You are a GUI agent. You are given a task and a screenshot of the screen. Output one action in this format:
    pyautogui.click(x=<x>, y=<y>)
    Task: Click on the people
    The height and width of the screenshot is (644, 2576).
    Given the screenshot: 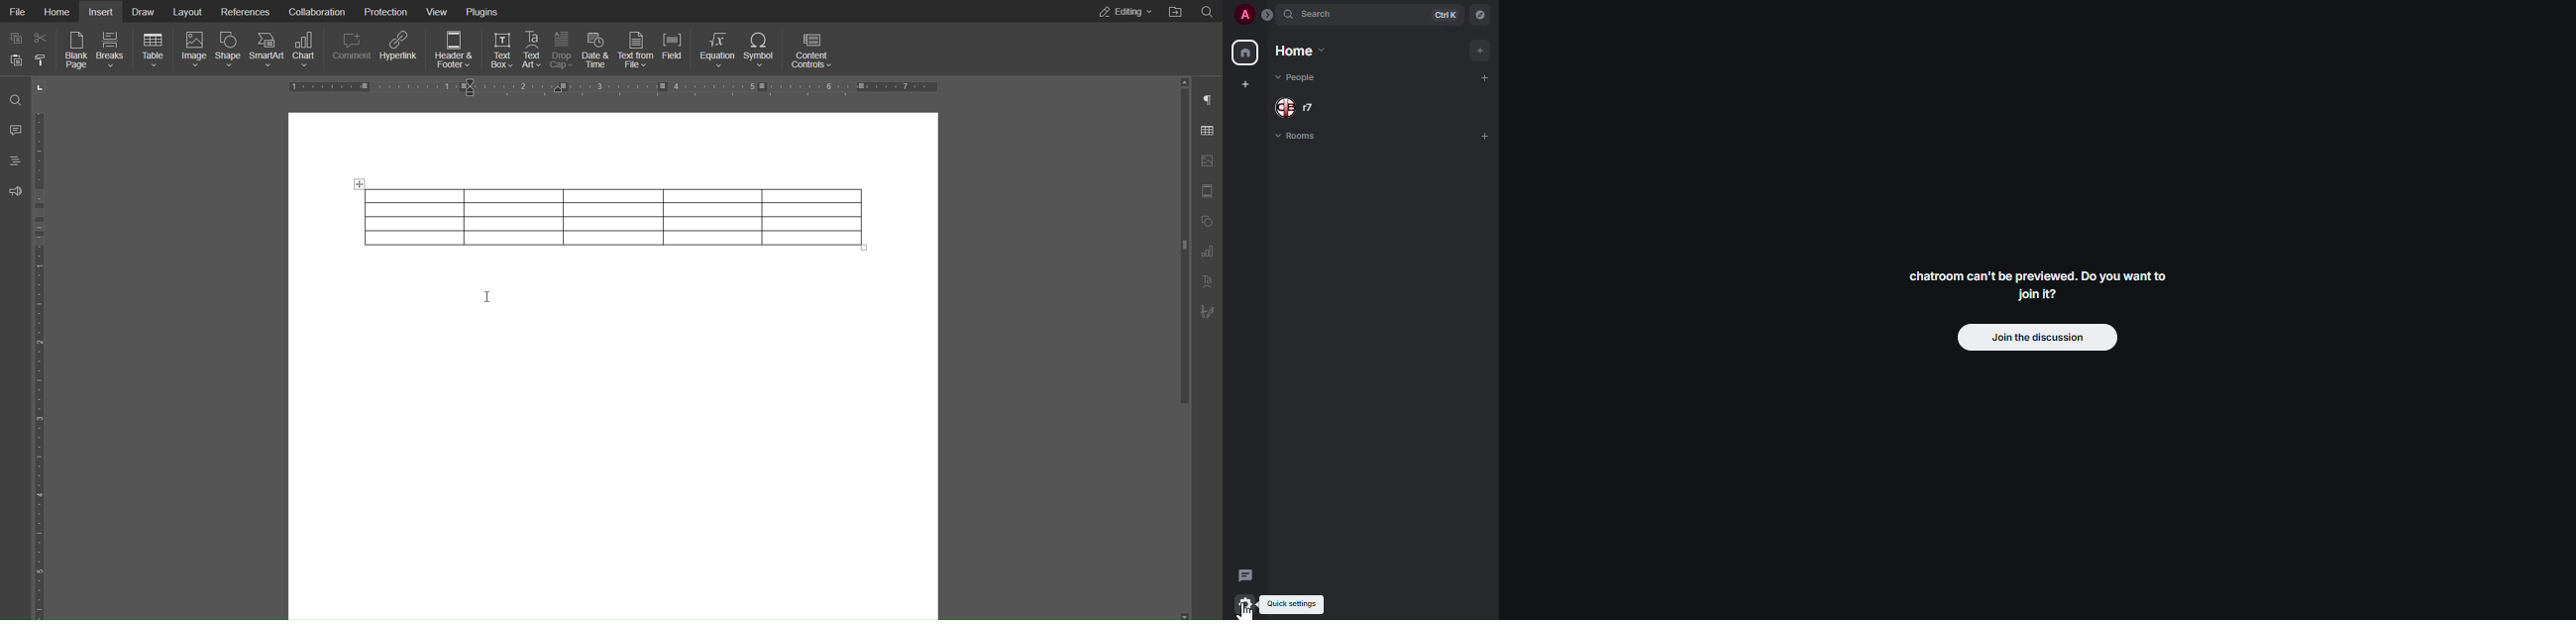 What is the action you would take?
    pyautogui.click(x=1296, y=106)
    